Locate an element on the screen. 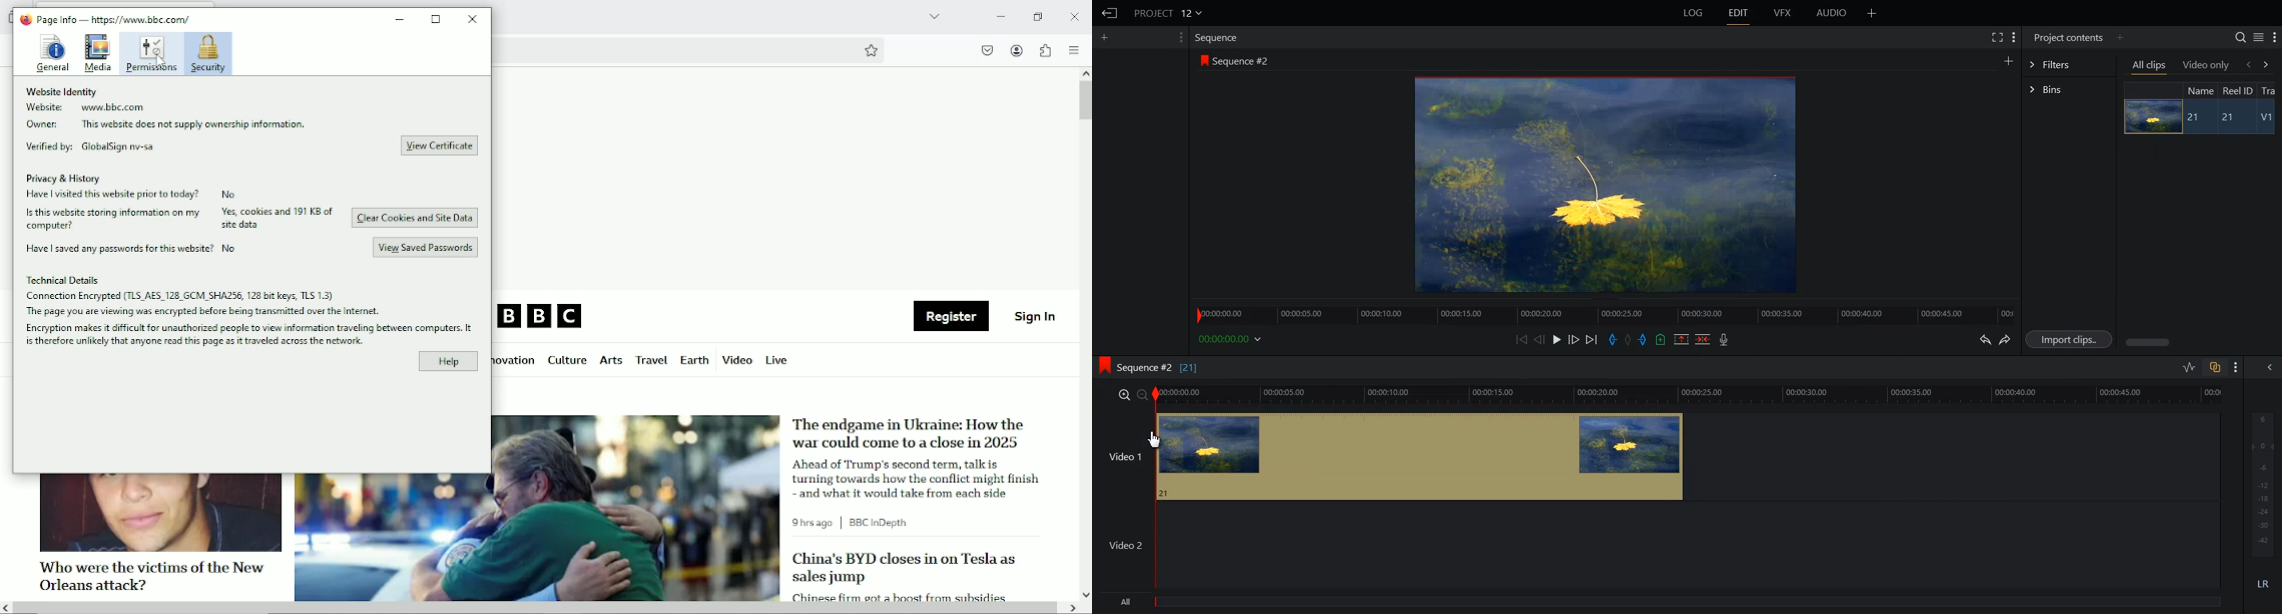 This screenshot has width=2296, height=616. Move backward is located at coordinates (1524, 339).